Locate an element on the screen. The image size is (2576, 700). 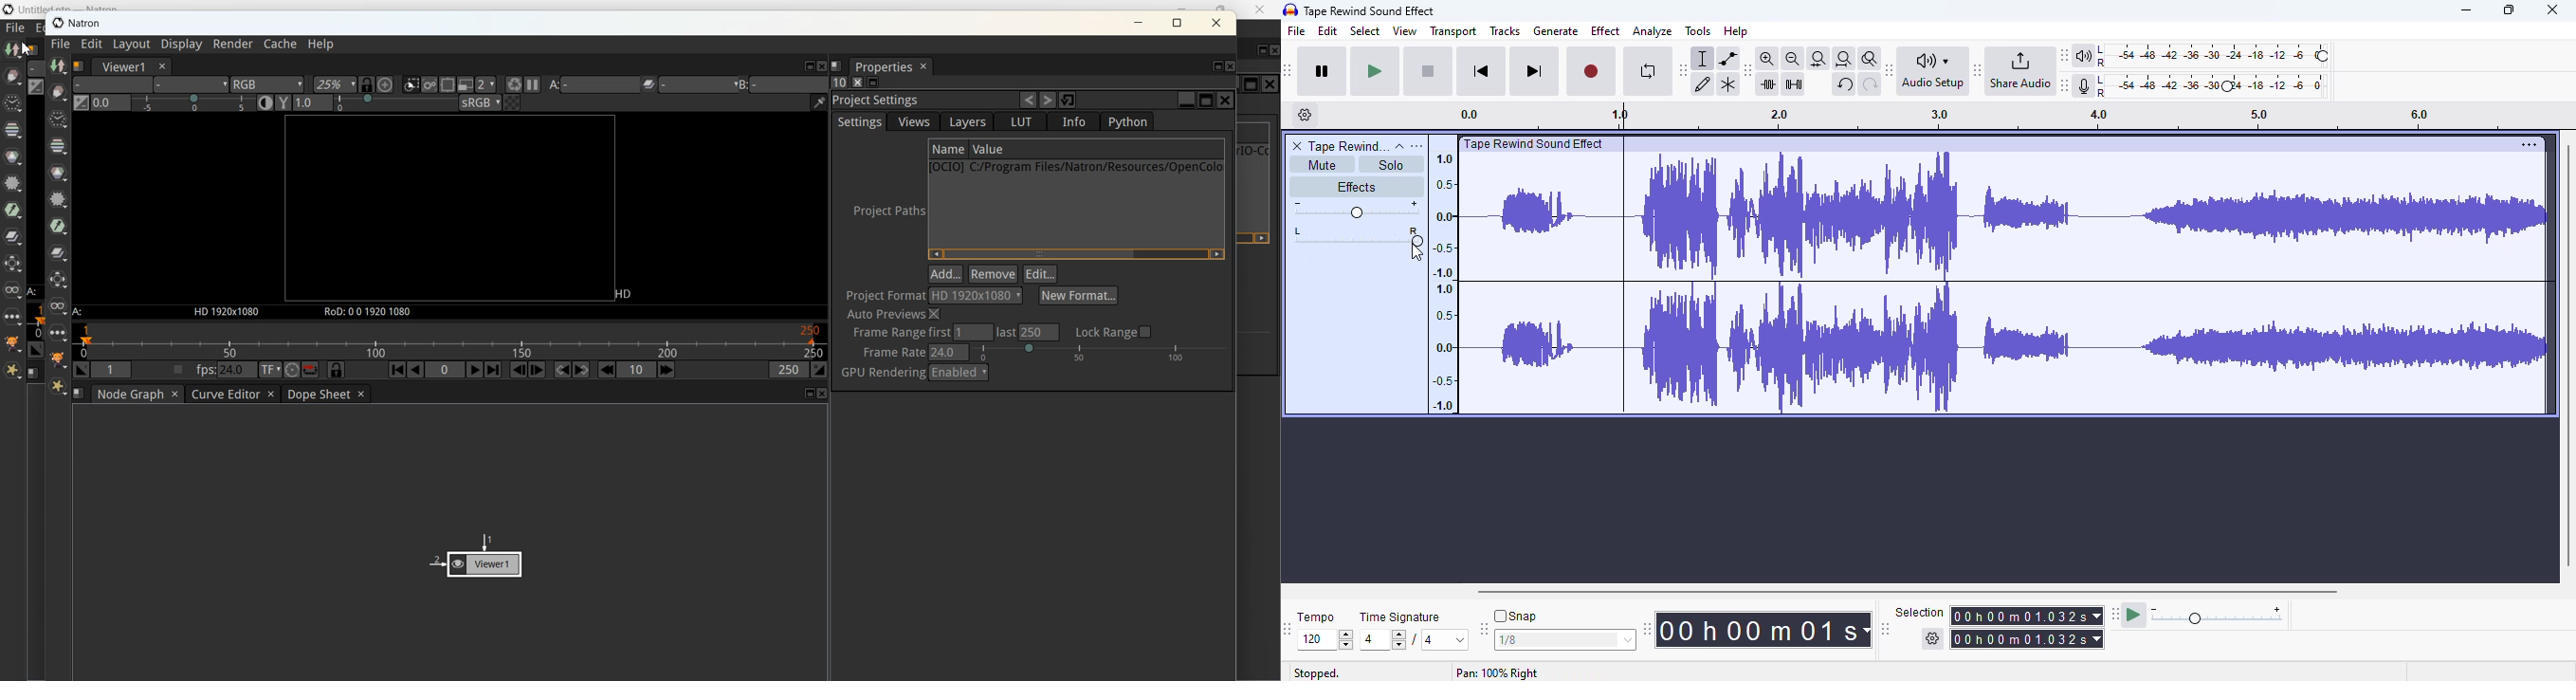
audio selected is located at coordinates (2007, 285).